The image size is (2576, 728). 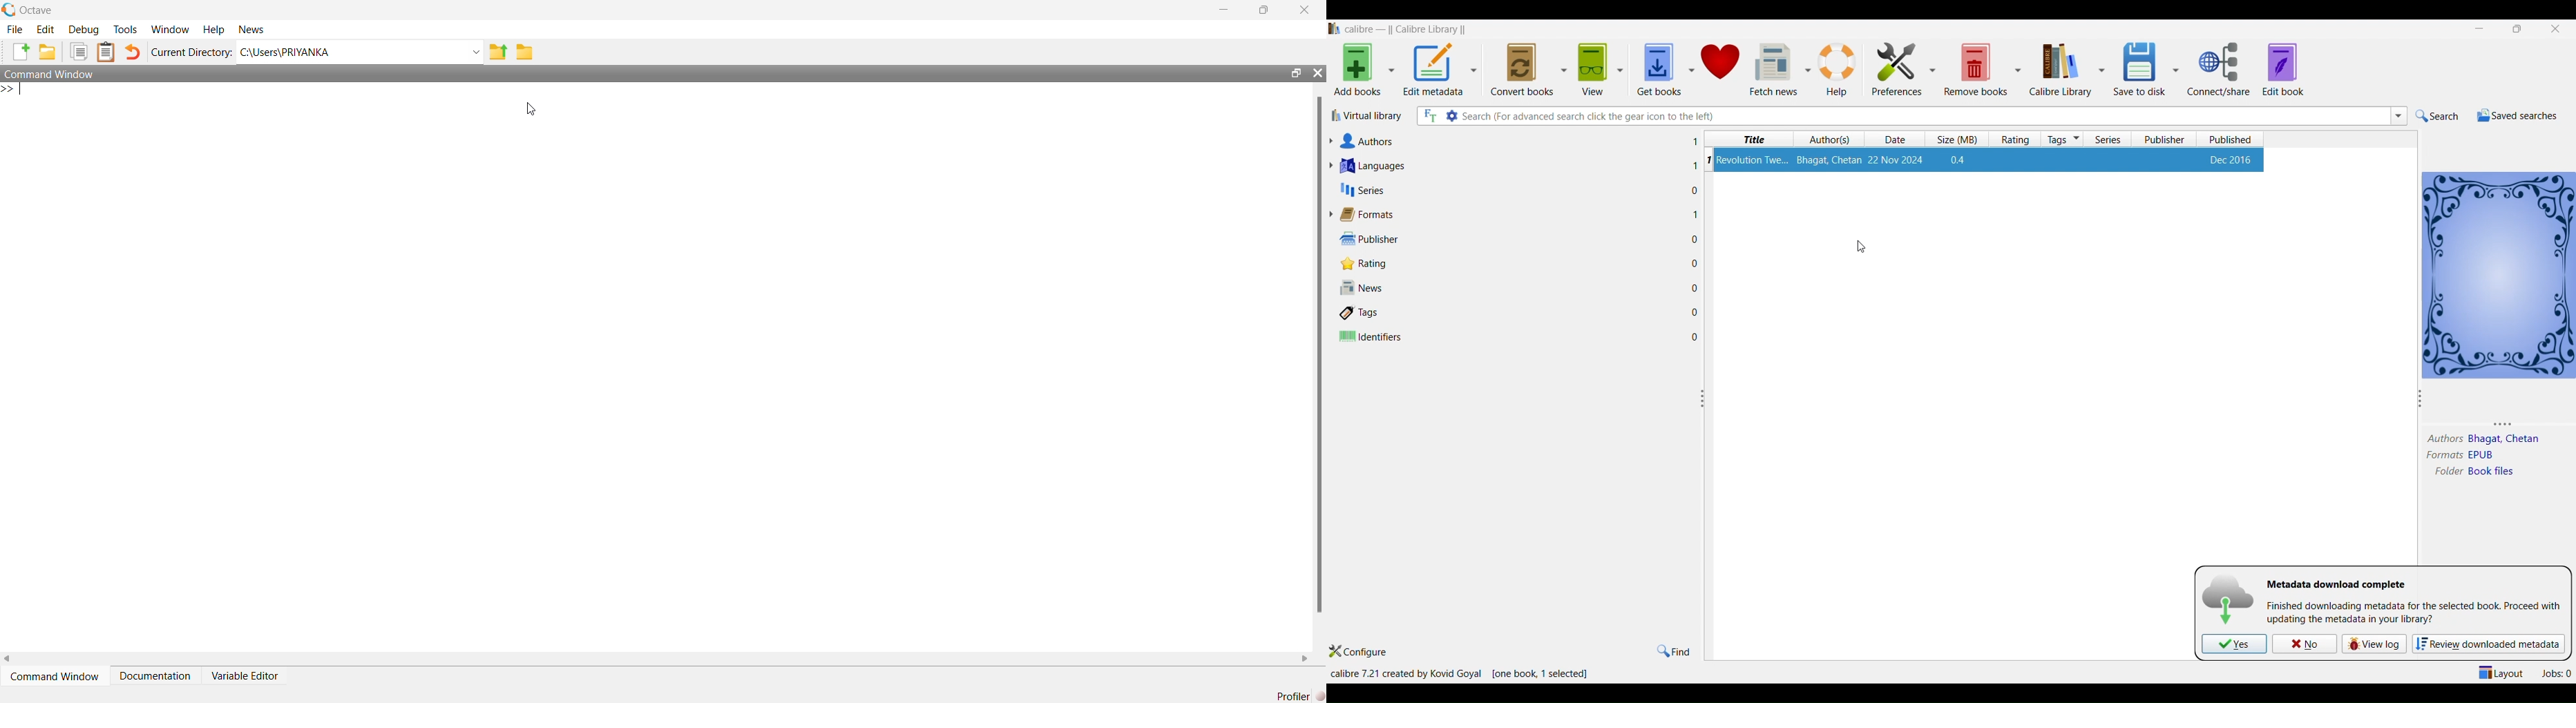 I want to click on size, so click(x=1957, y=140).